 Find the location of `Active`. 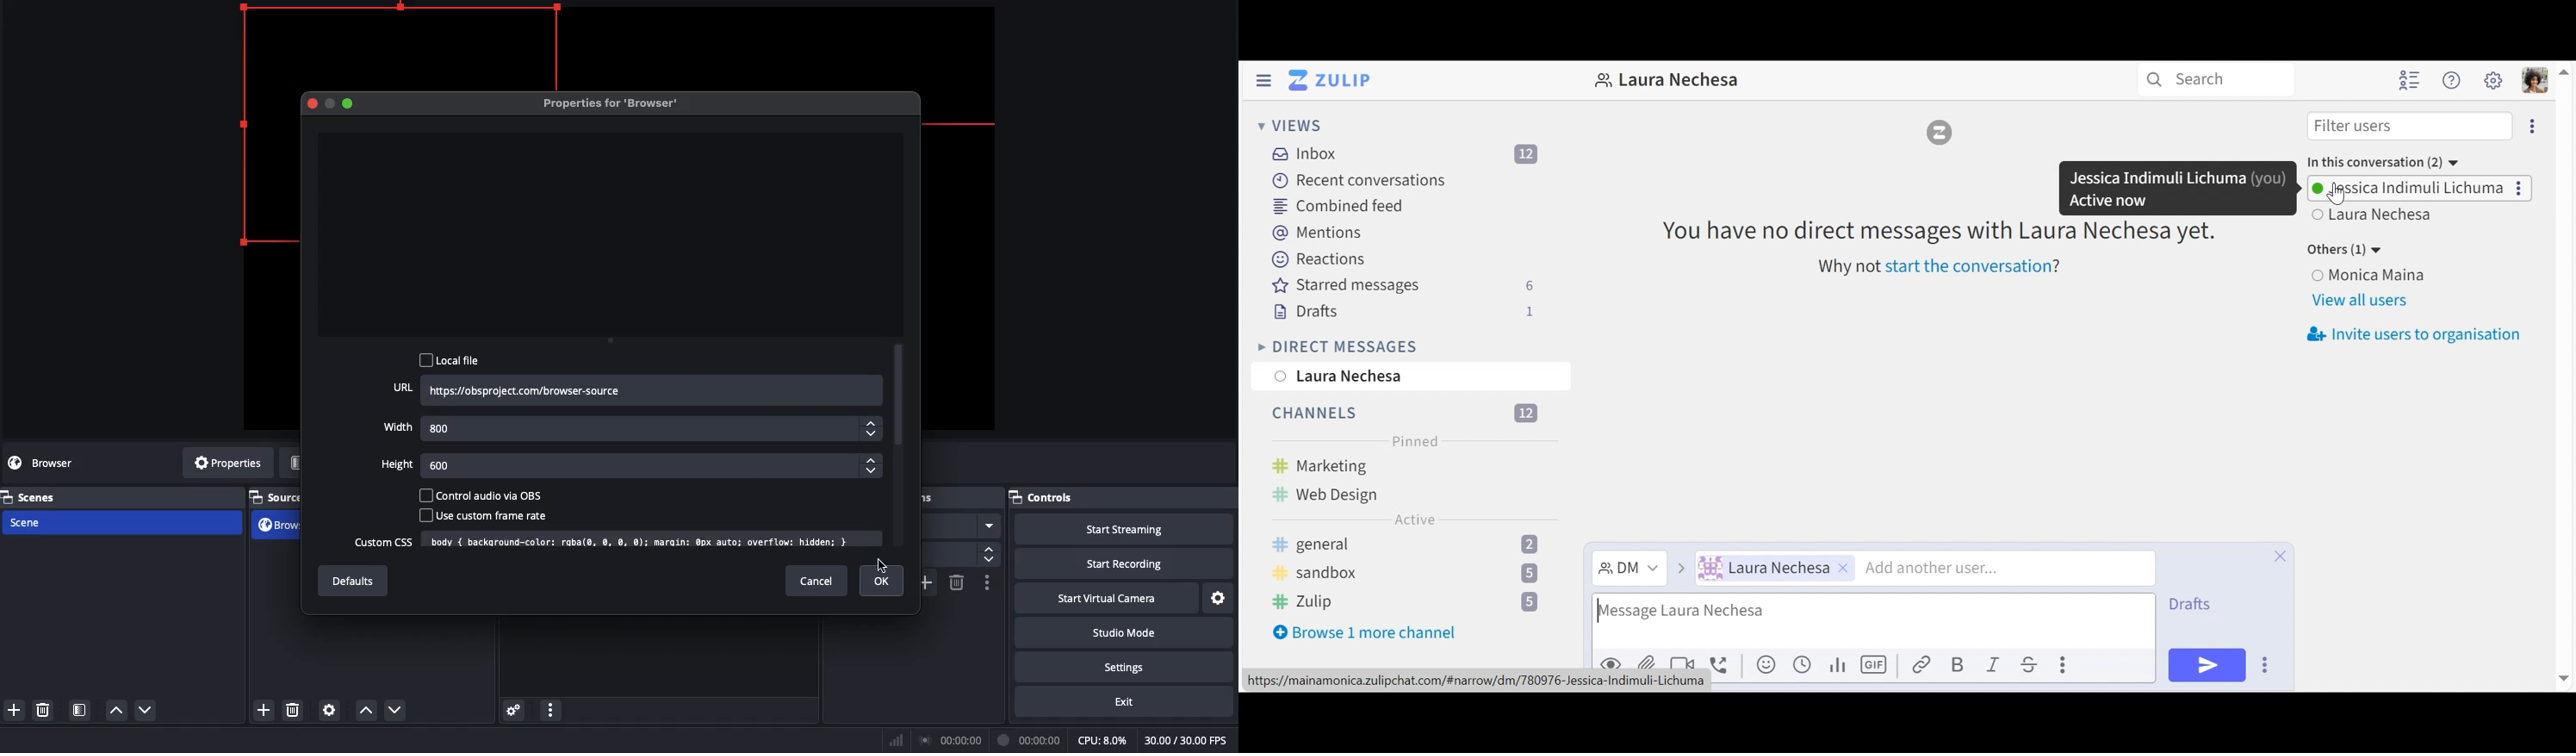

Active is located at coordinates (1417, 521).